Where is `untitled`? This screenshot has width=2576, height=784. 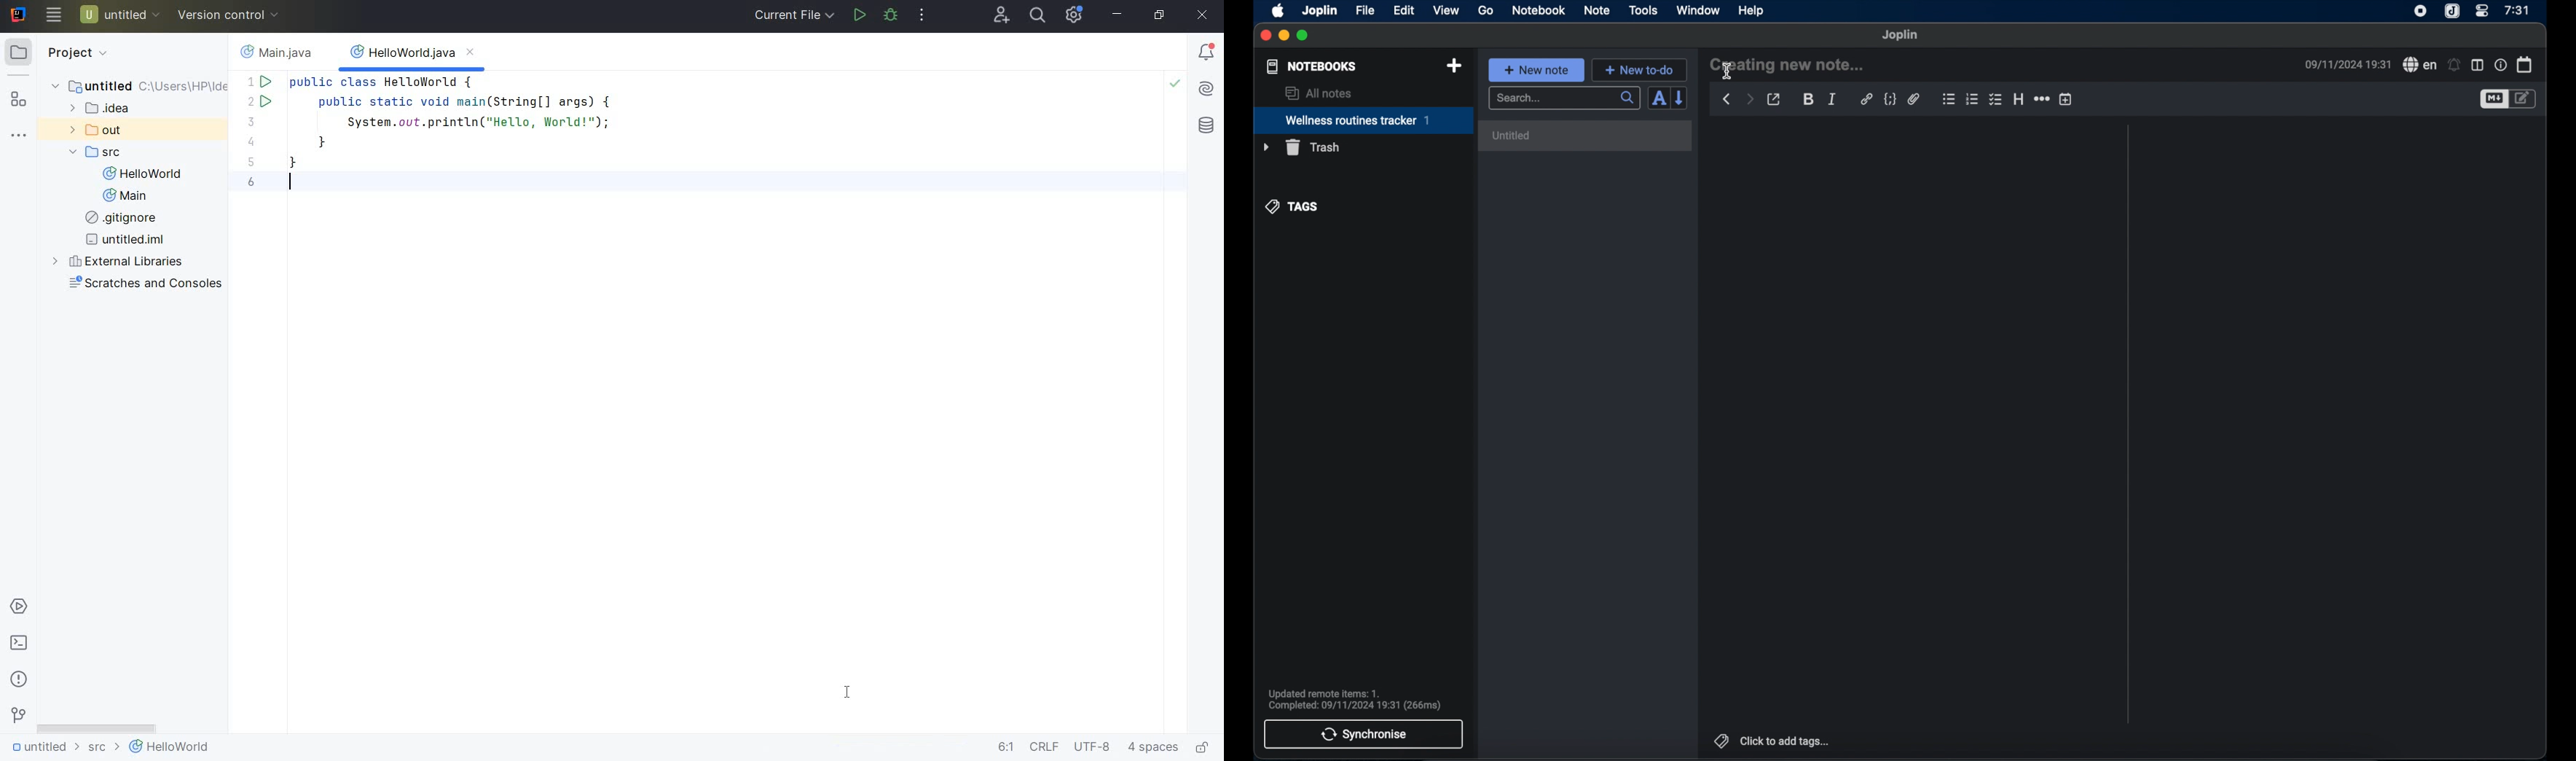 untitled is located at coordinates (1588, 135).